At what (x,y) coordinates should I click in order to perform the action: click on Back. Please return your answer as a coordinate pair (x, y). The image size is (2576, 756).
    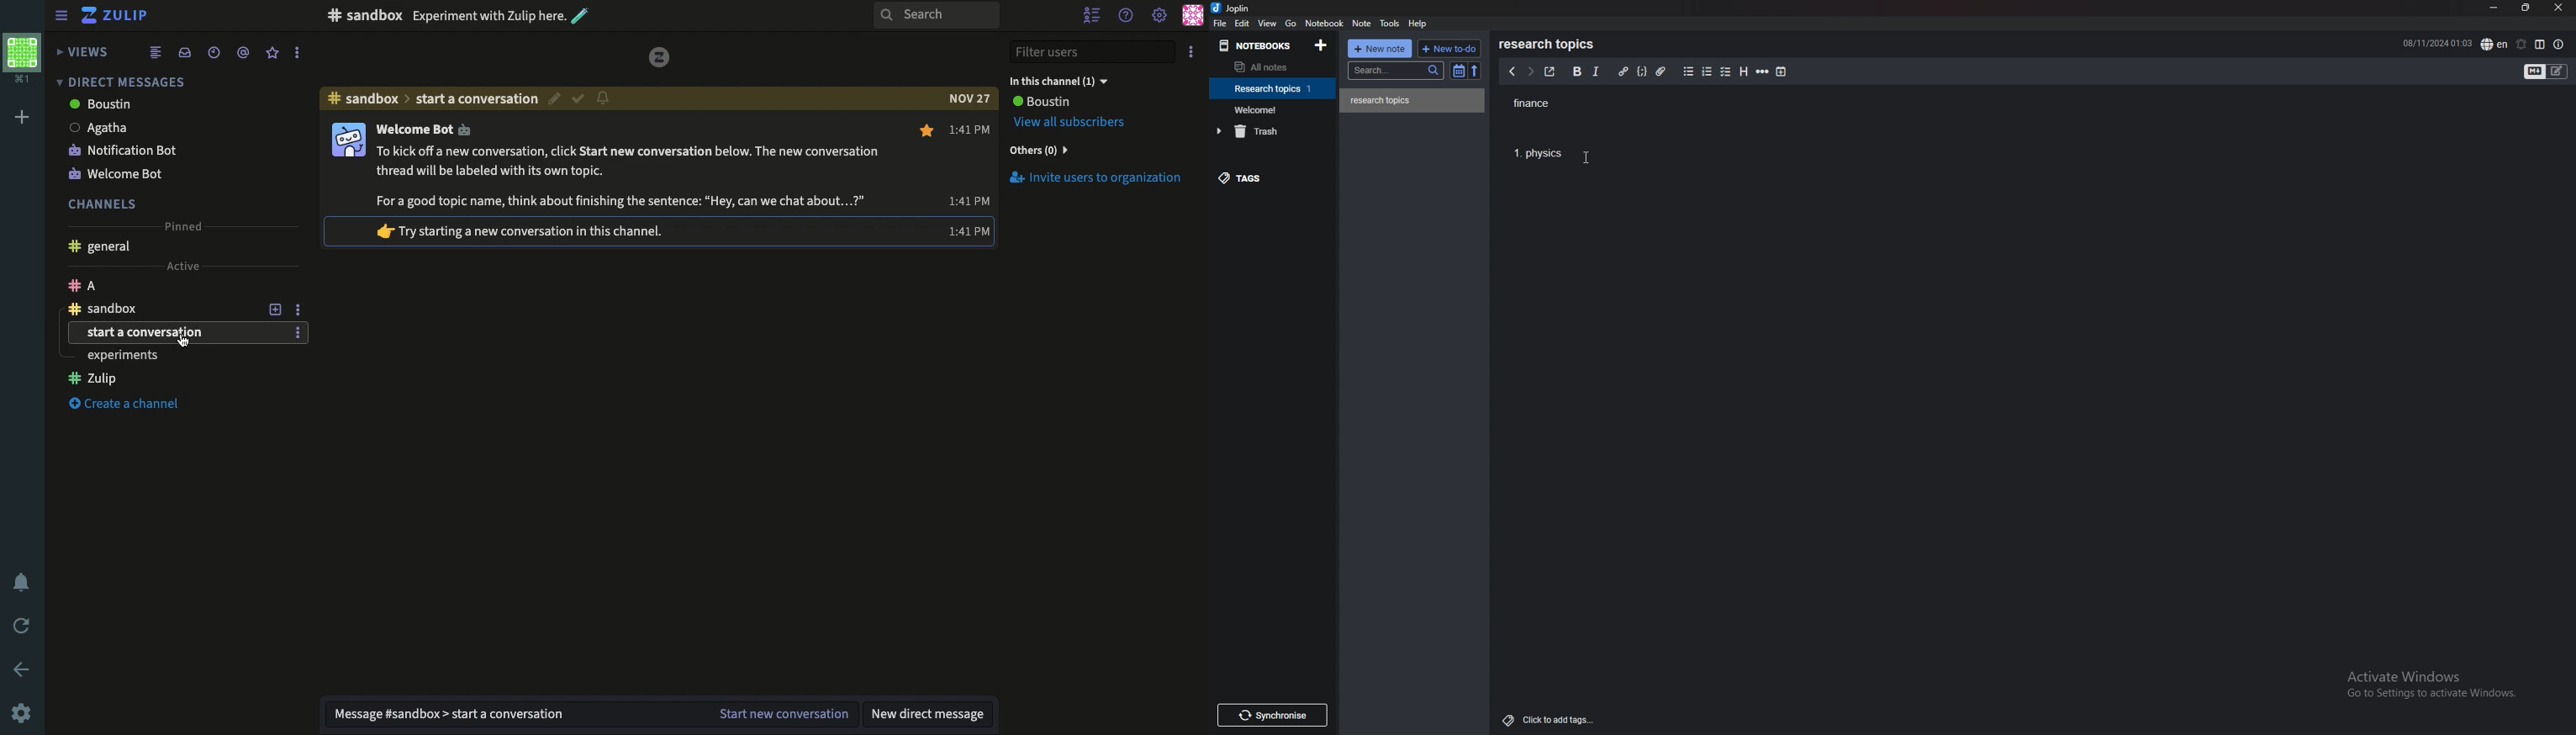
    Looking at the image, I should click on (24, 669).